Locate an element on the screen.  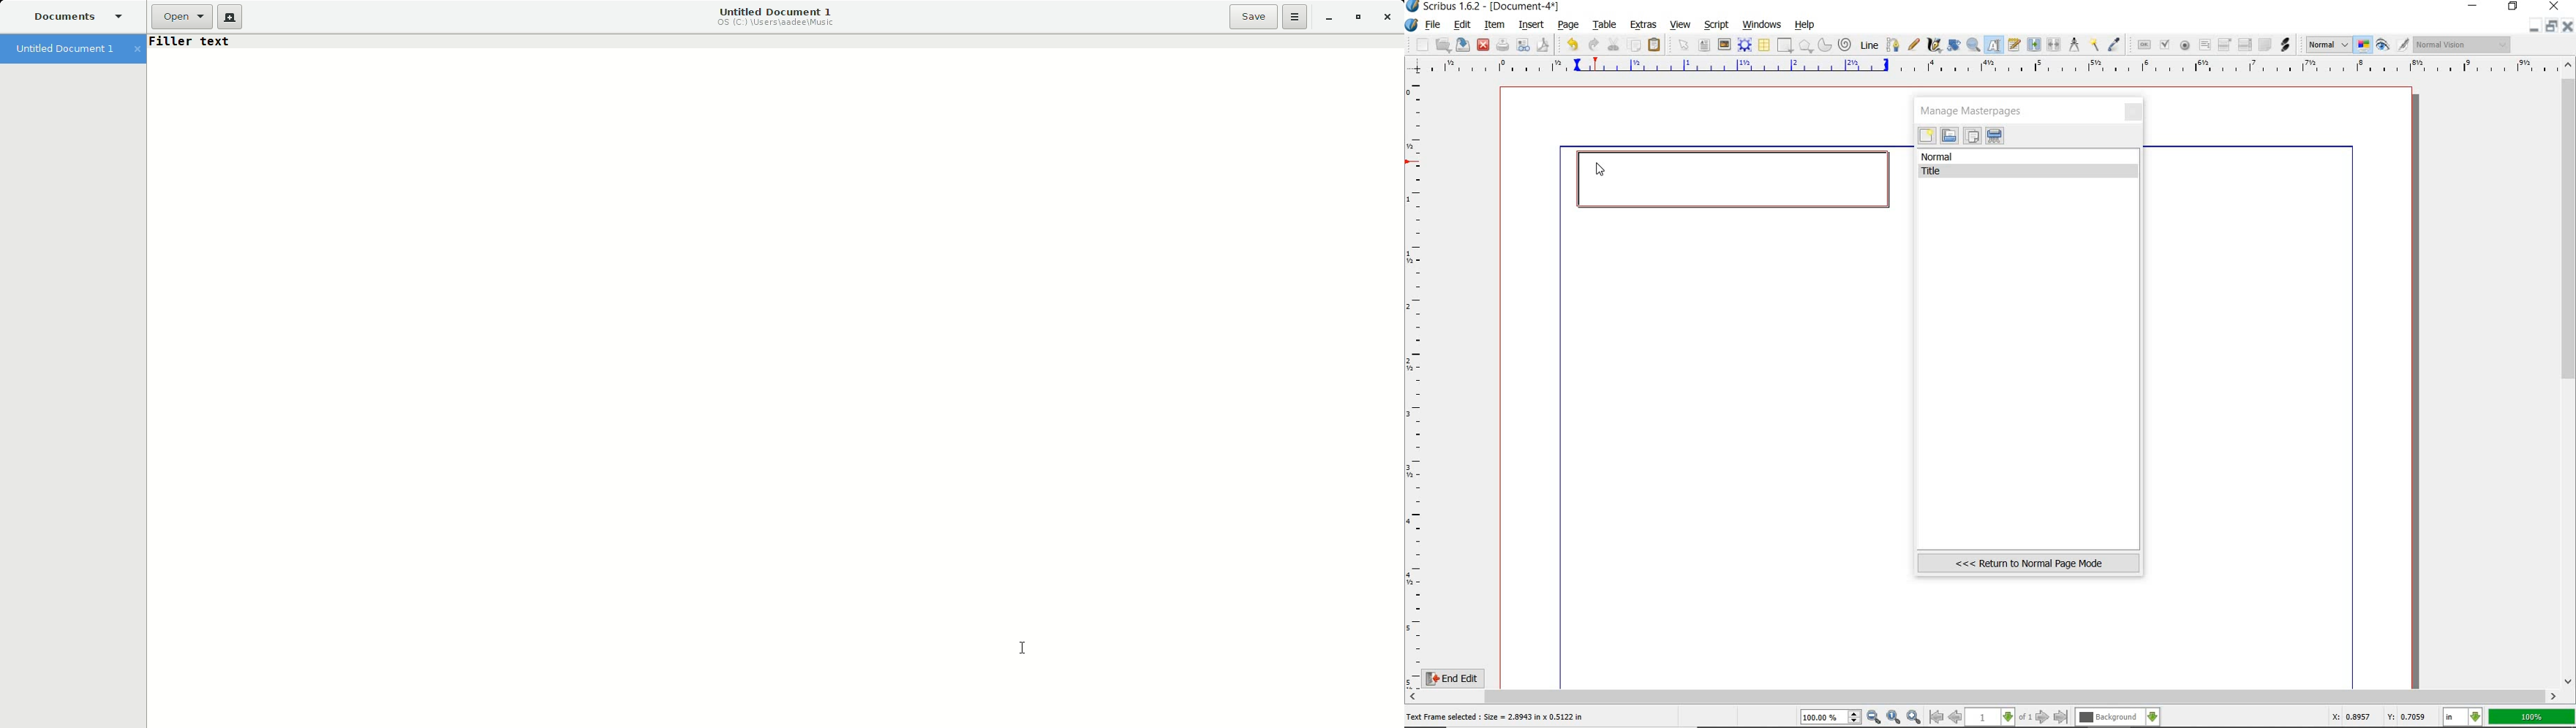
preflight verifier is located at coordinates (1524, 46).